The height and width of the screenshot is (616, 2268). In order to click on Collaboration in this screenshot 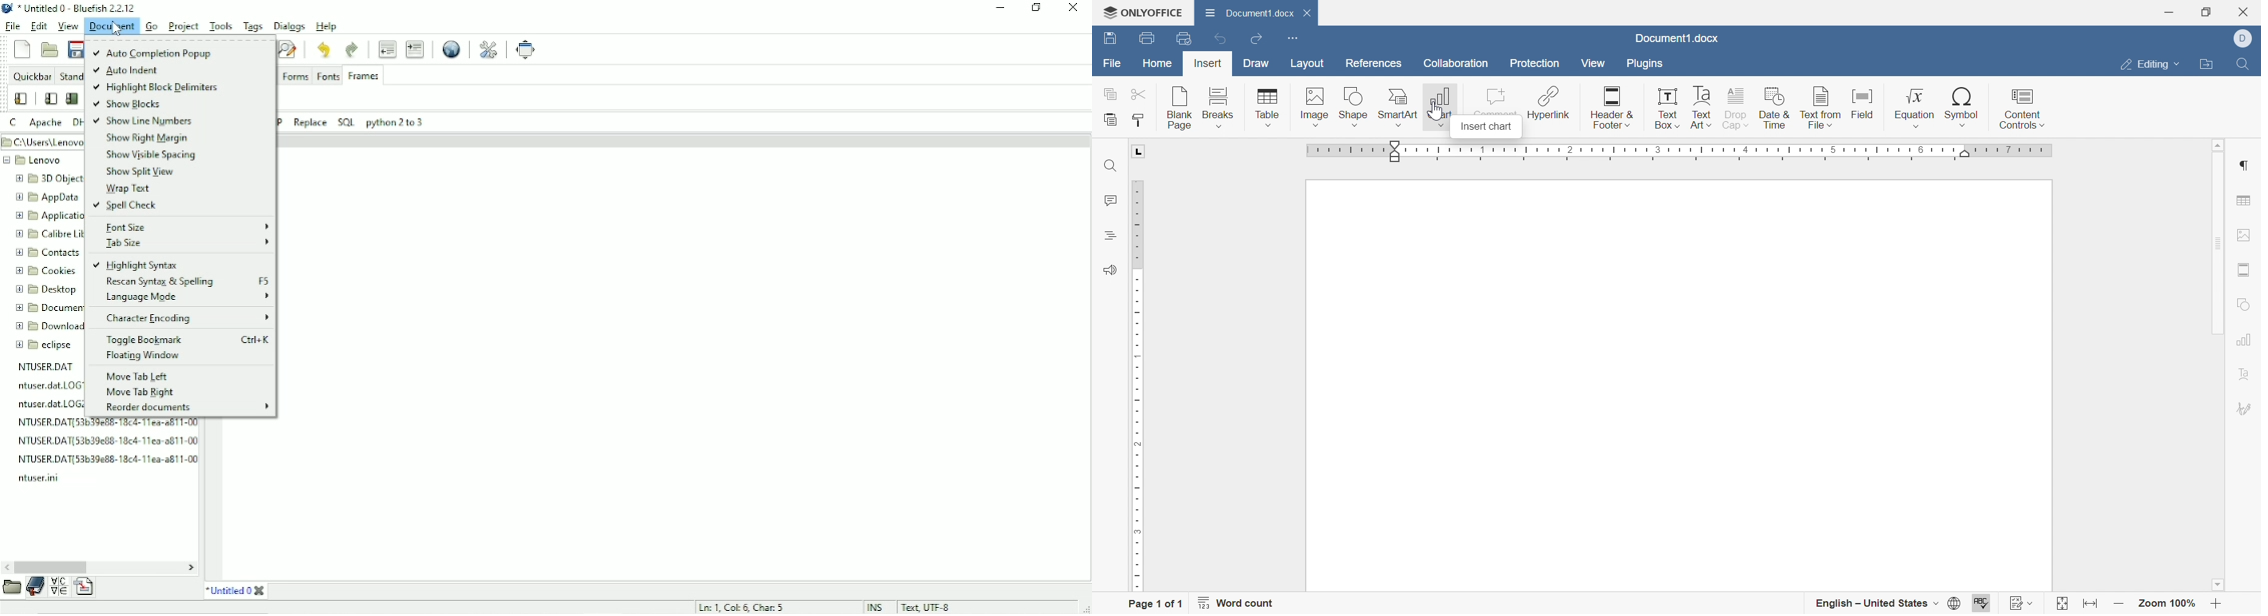, I will do `click(1456, 65)`.